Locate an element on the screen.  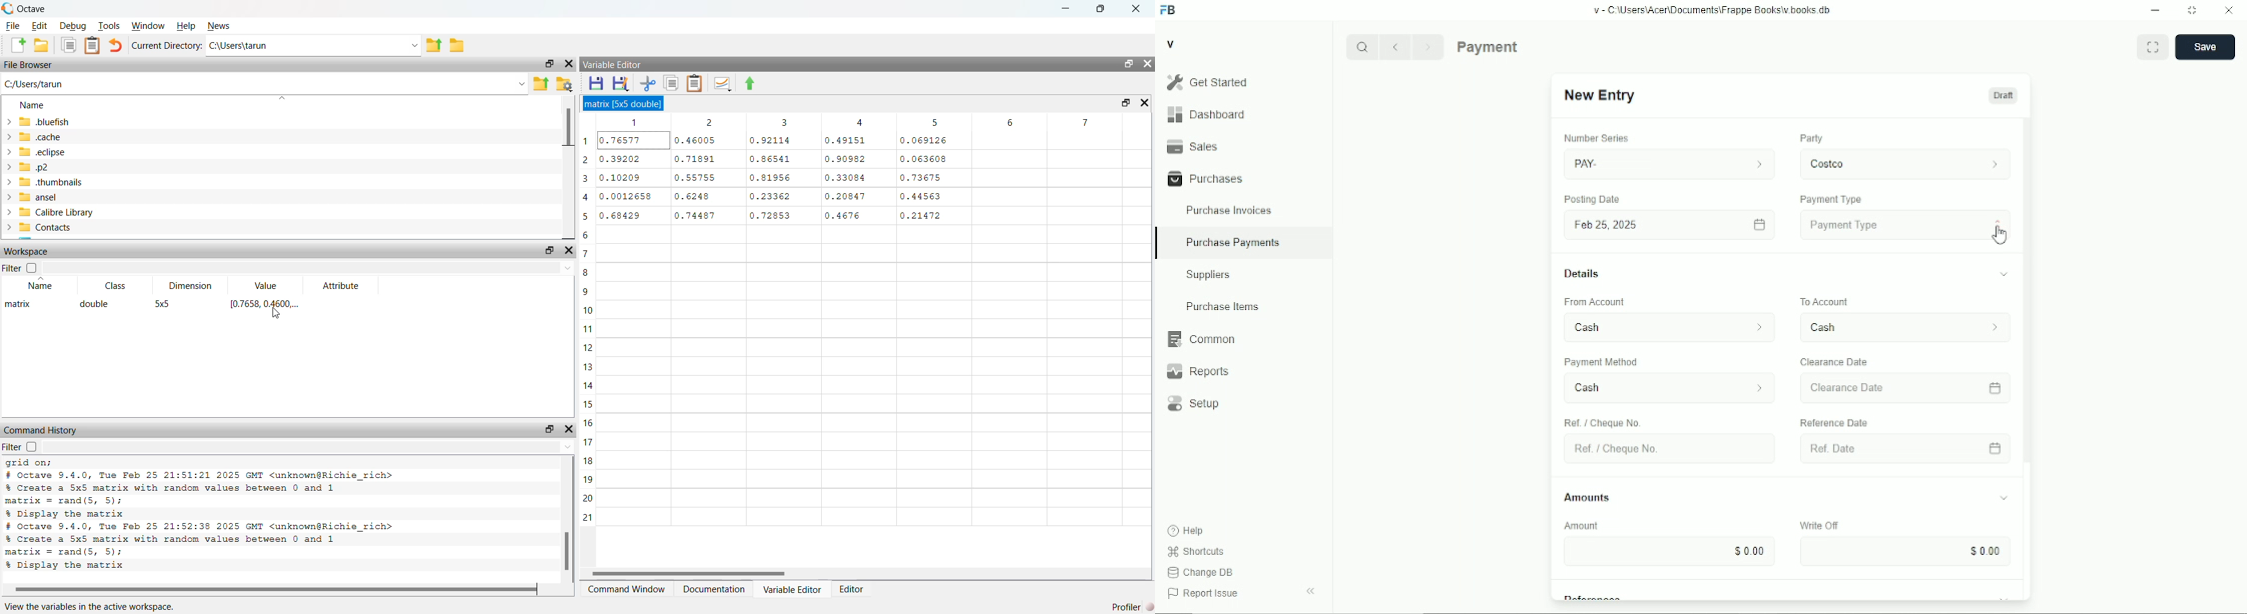
Sales is located at coordinates (1243, 146).